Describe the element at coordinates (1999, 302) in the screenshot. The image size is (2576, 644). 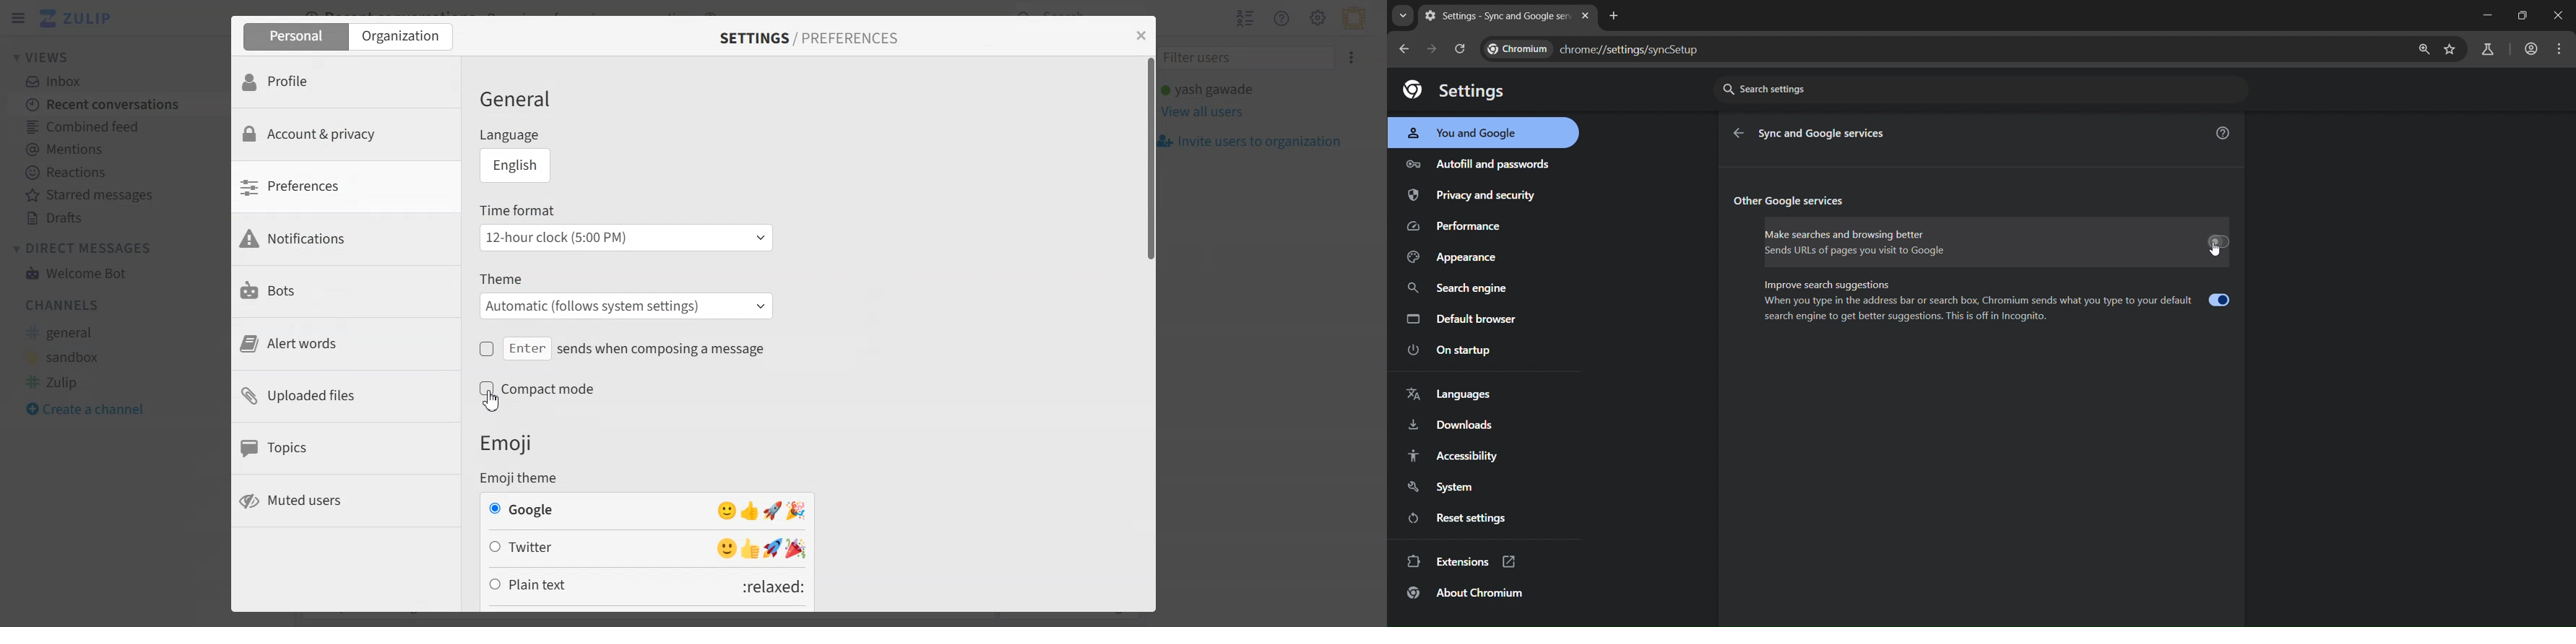
I see `Improve search suggestions
When you type in the address bar or search box, Chromium sends what you type to your default
search engine to get better suggestions. This is off in Incognito.` at that location.